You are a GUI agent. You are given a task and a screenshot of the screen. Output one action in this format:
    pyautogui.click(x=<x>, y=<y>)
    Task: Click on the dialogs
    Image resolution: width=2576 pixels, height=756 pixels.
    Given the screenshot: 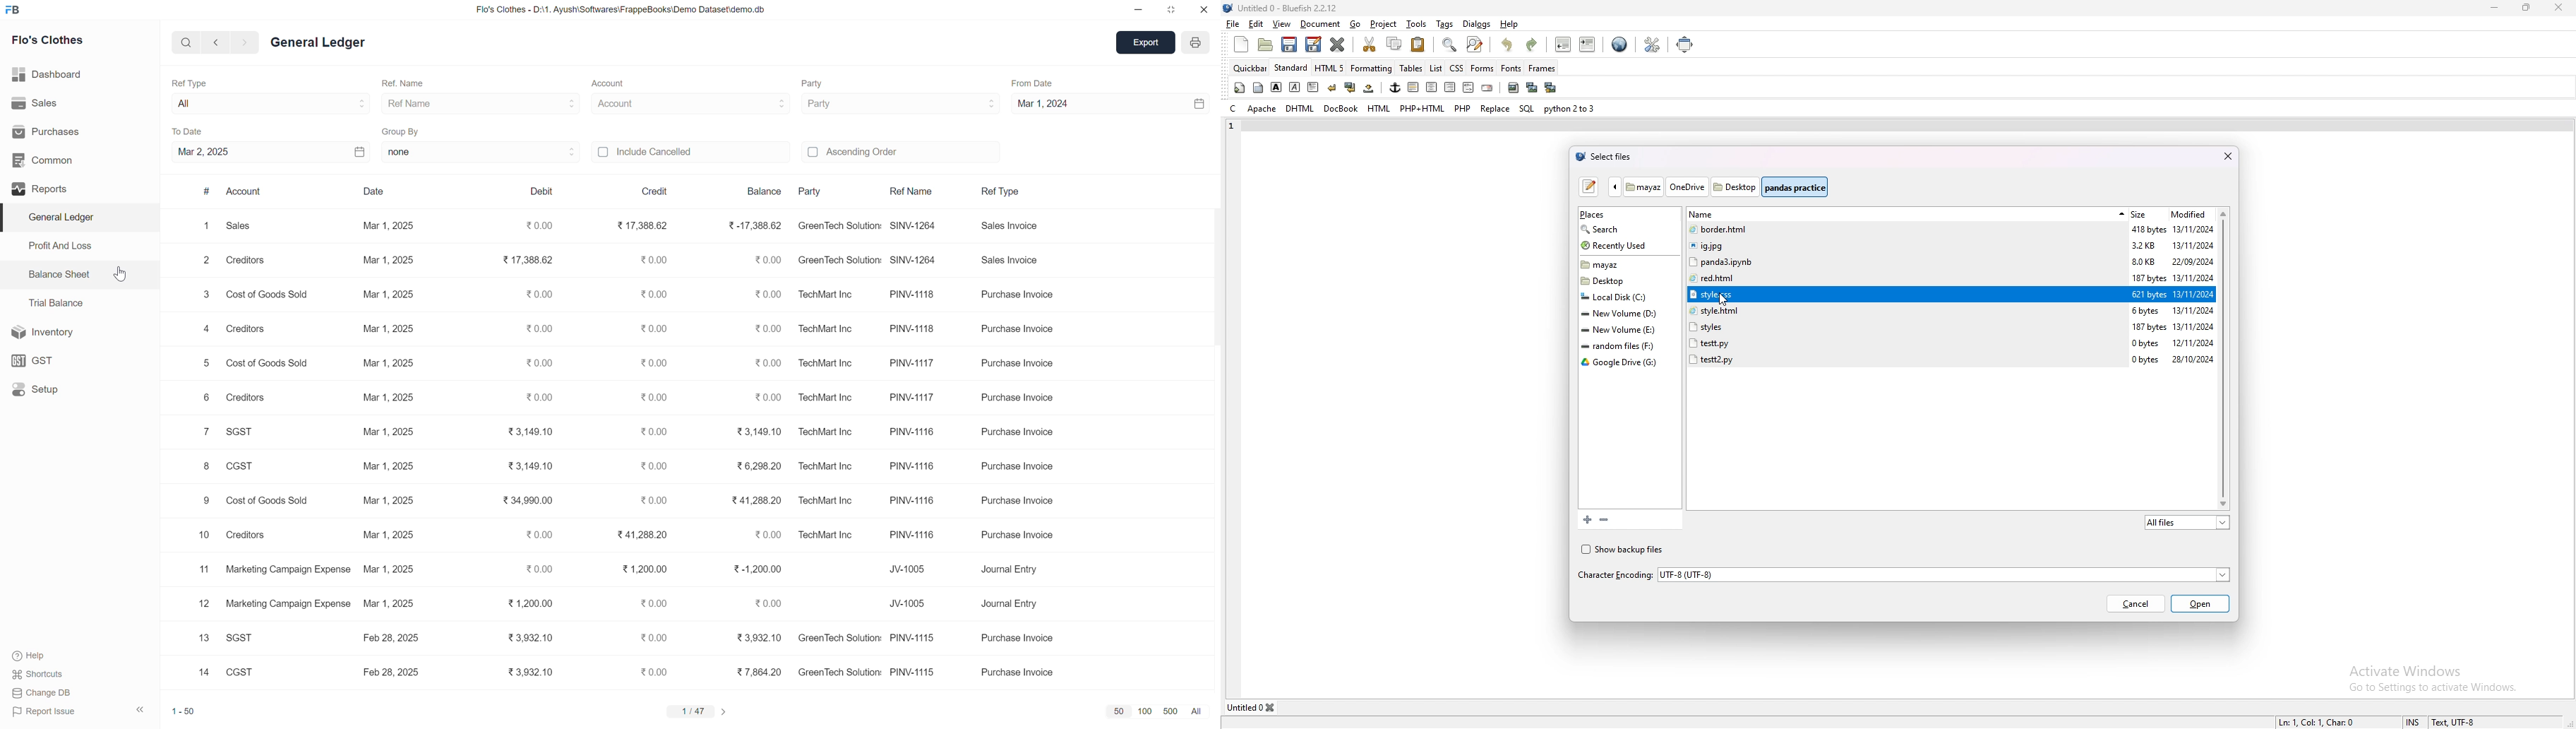 What is the action you would take?
    pyautogui.click(x=1476, y=25)
    